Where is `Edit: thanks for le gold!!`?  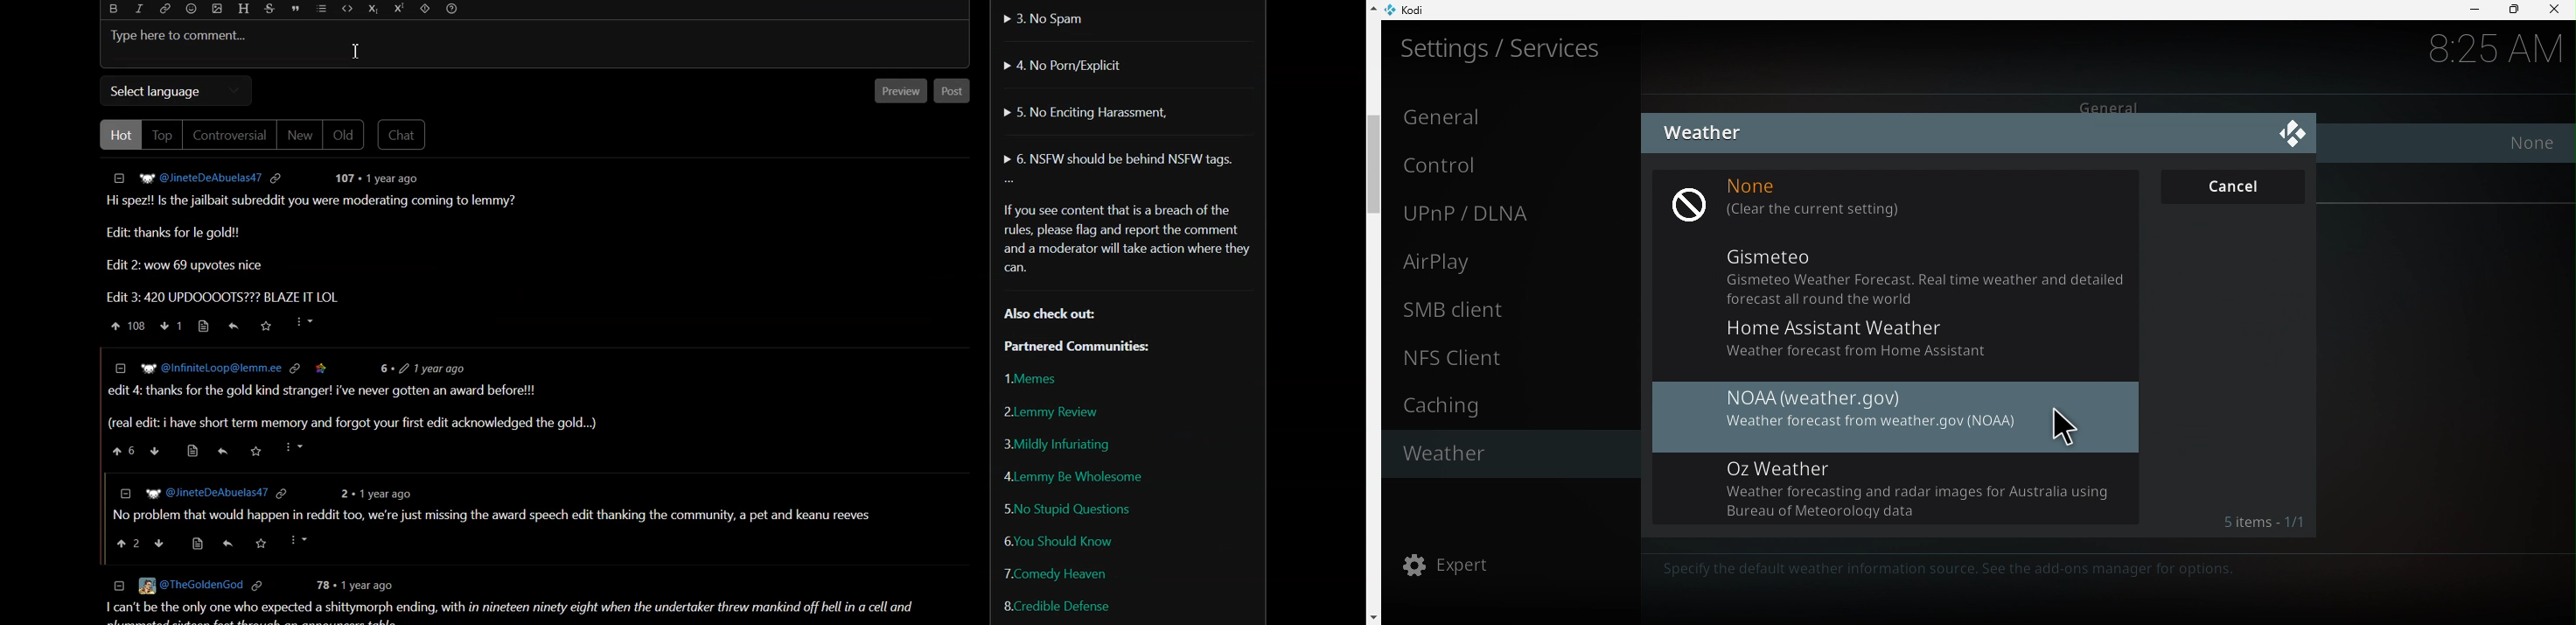
Edit: thanks for le gold!! is located at coordinates (168, 232).